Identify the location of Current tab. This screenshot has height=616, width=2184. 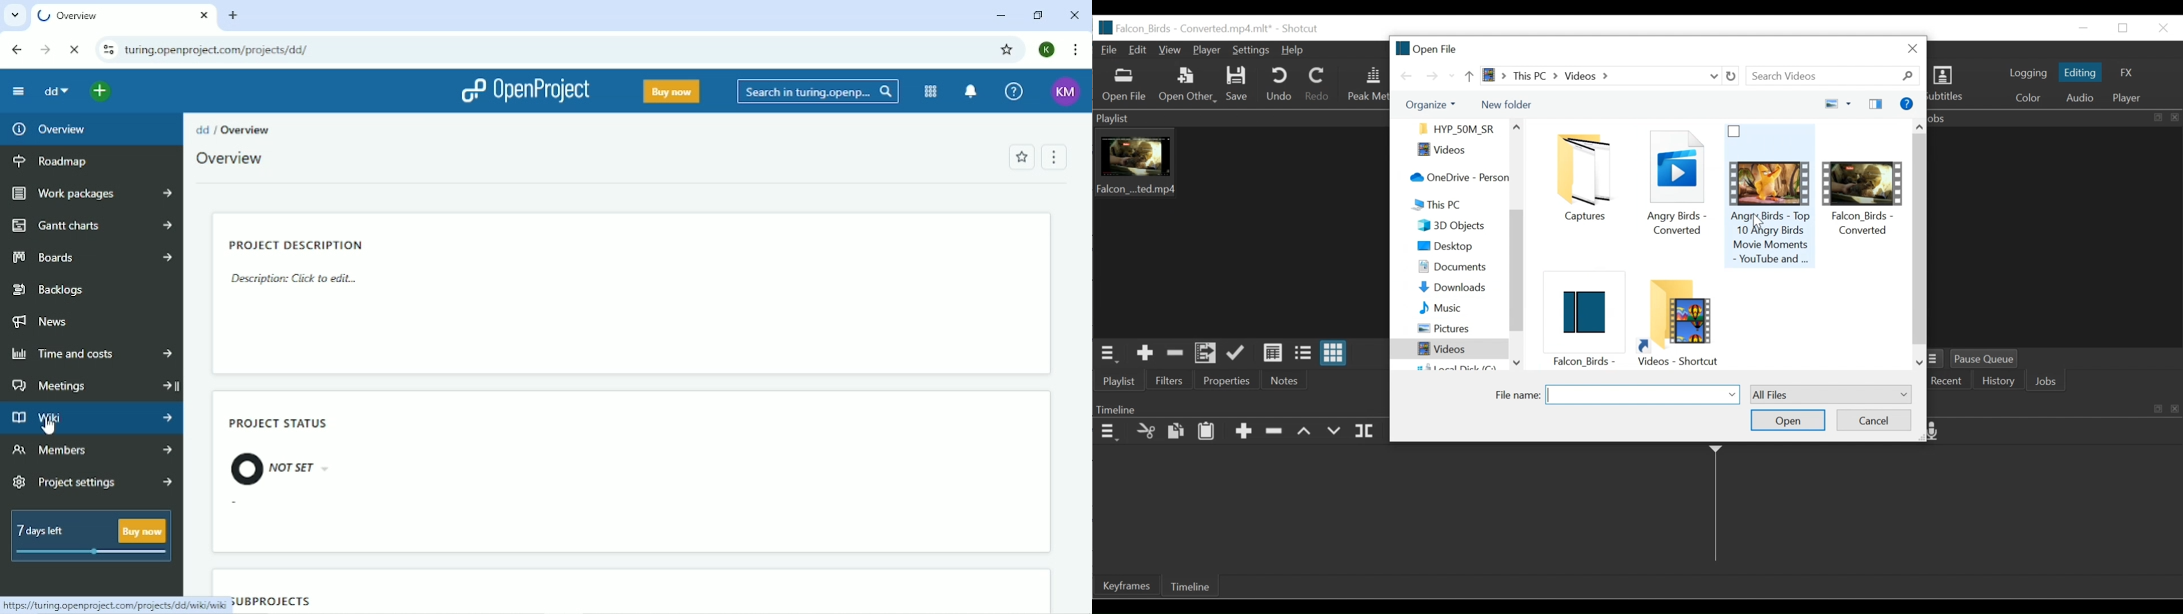
(122, 16).